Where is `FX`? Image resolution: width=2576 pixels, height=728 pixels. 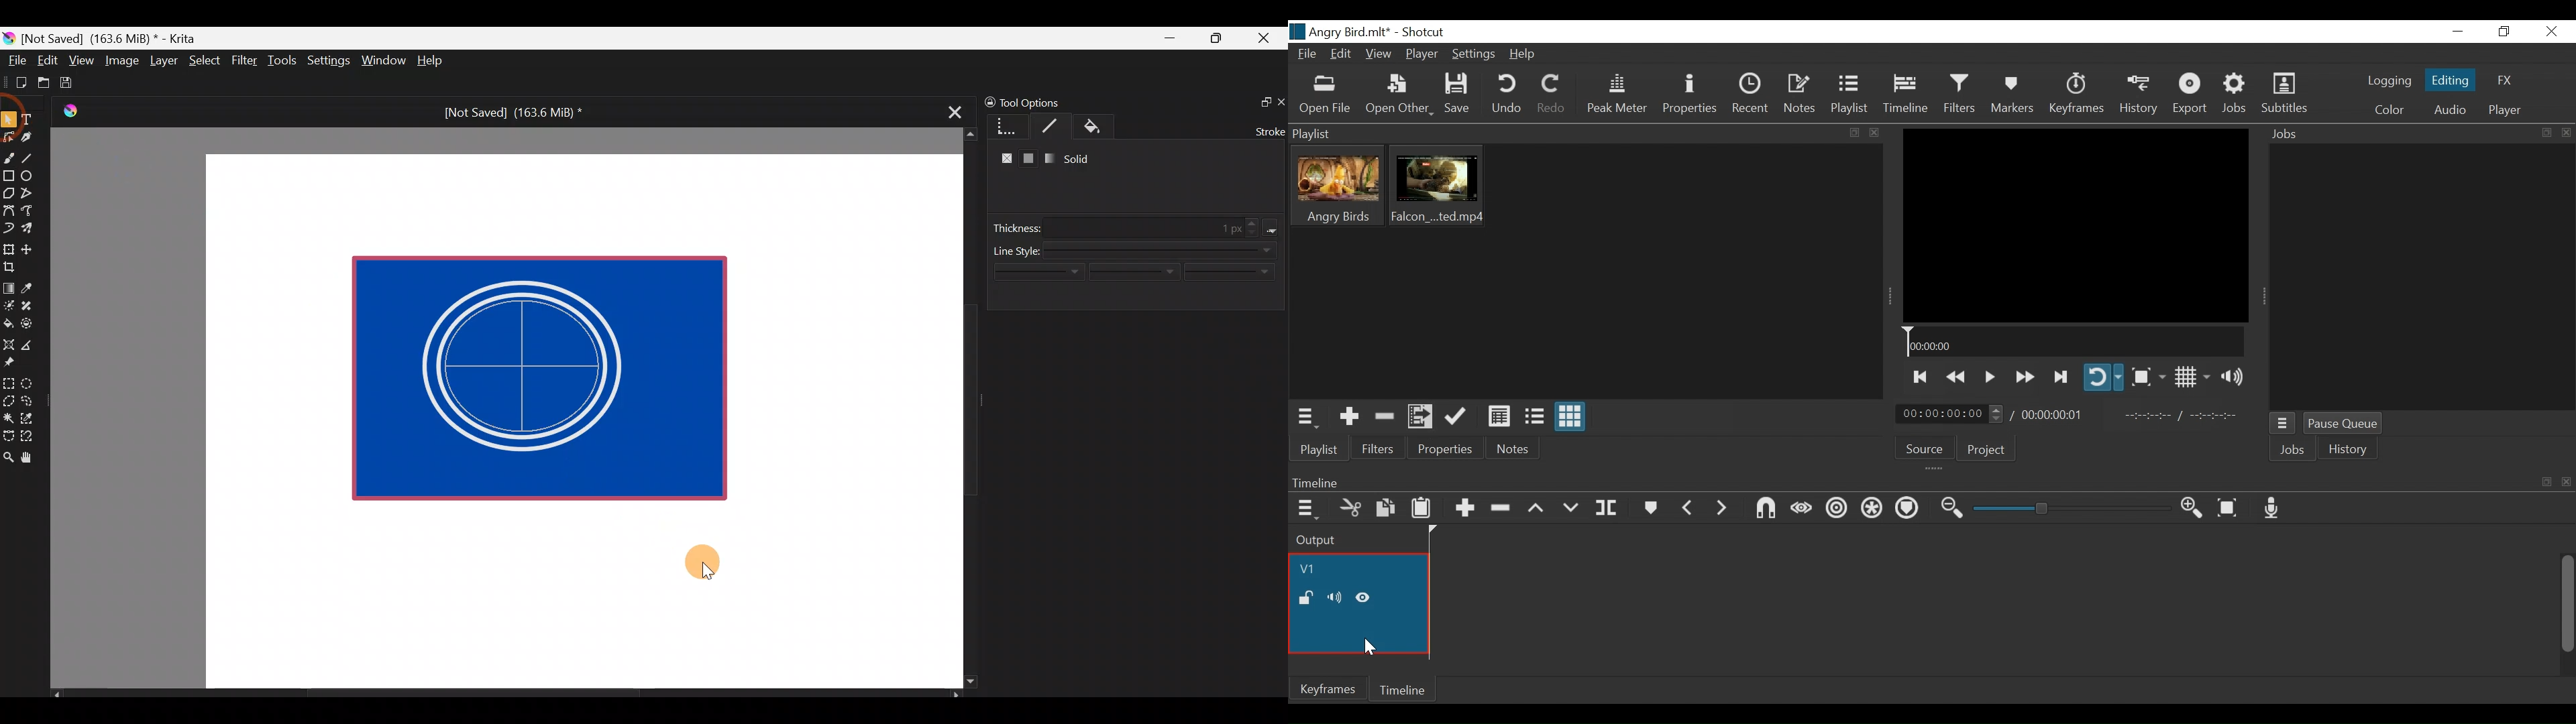
FX is located at coordinates (2505, 79).